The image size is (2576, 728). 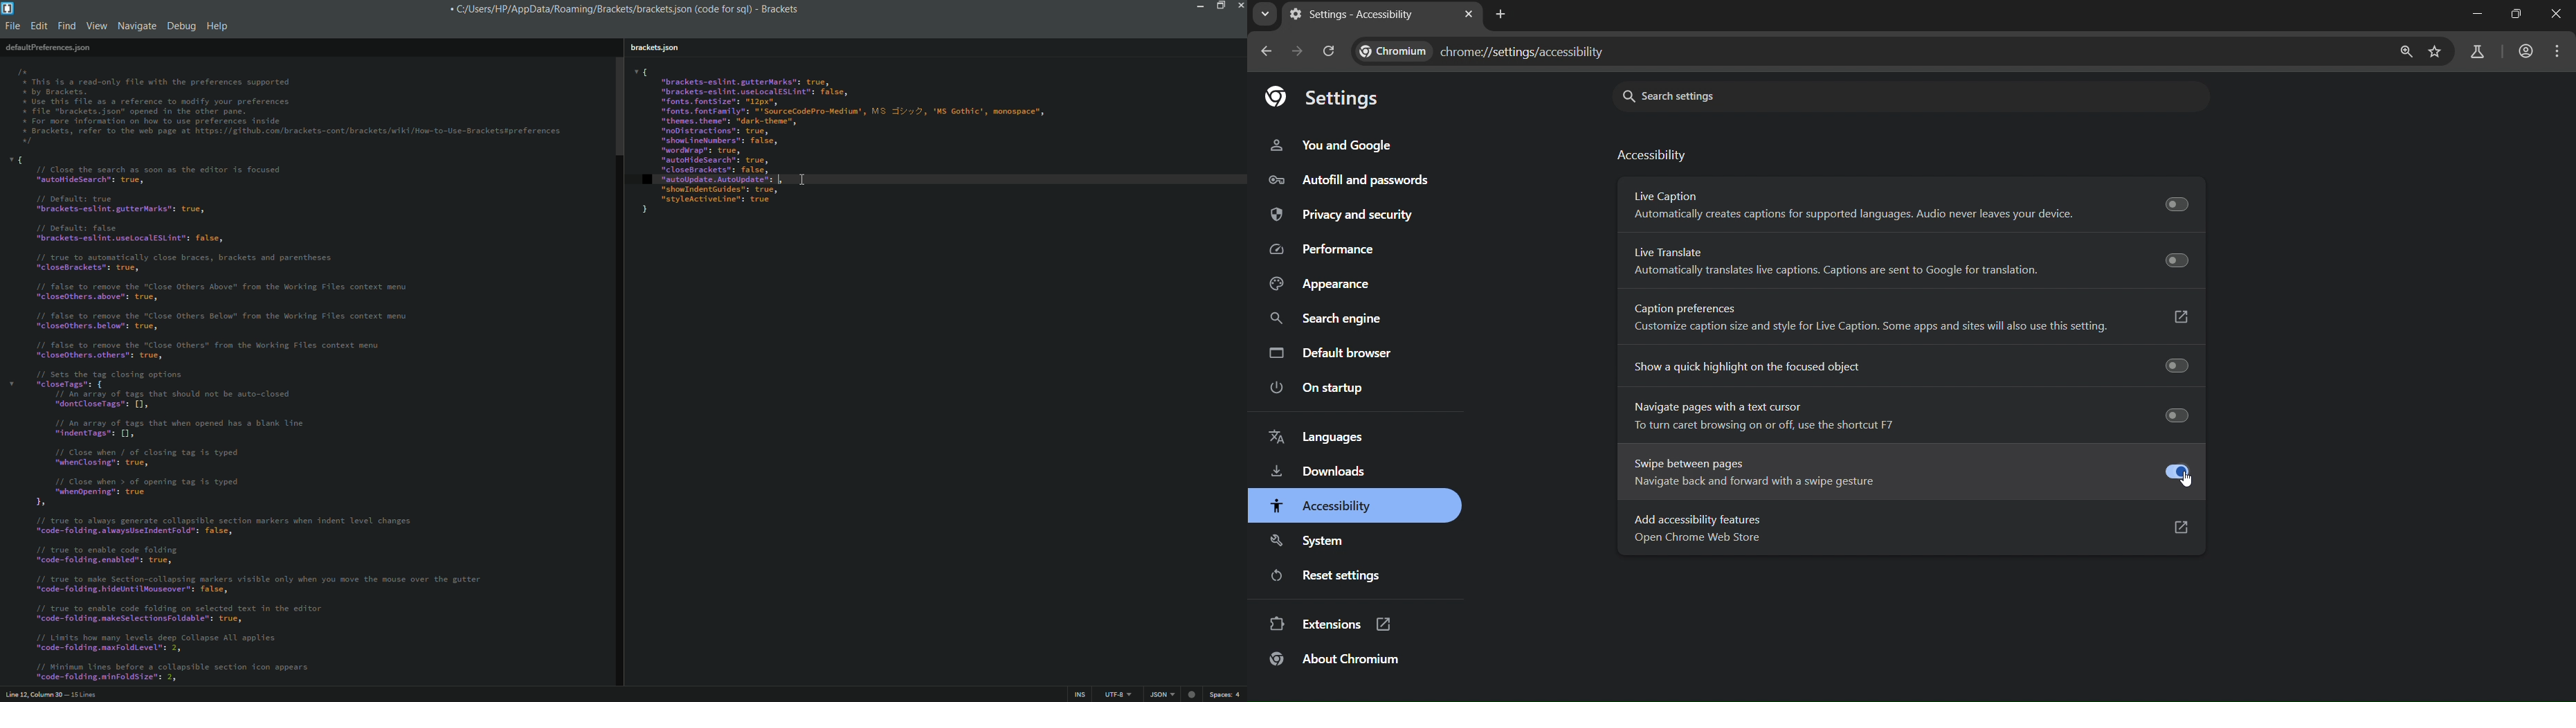 I want to click on downloads, so click(x=1317, y=472).